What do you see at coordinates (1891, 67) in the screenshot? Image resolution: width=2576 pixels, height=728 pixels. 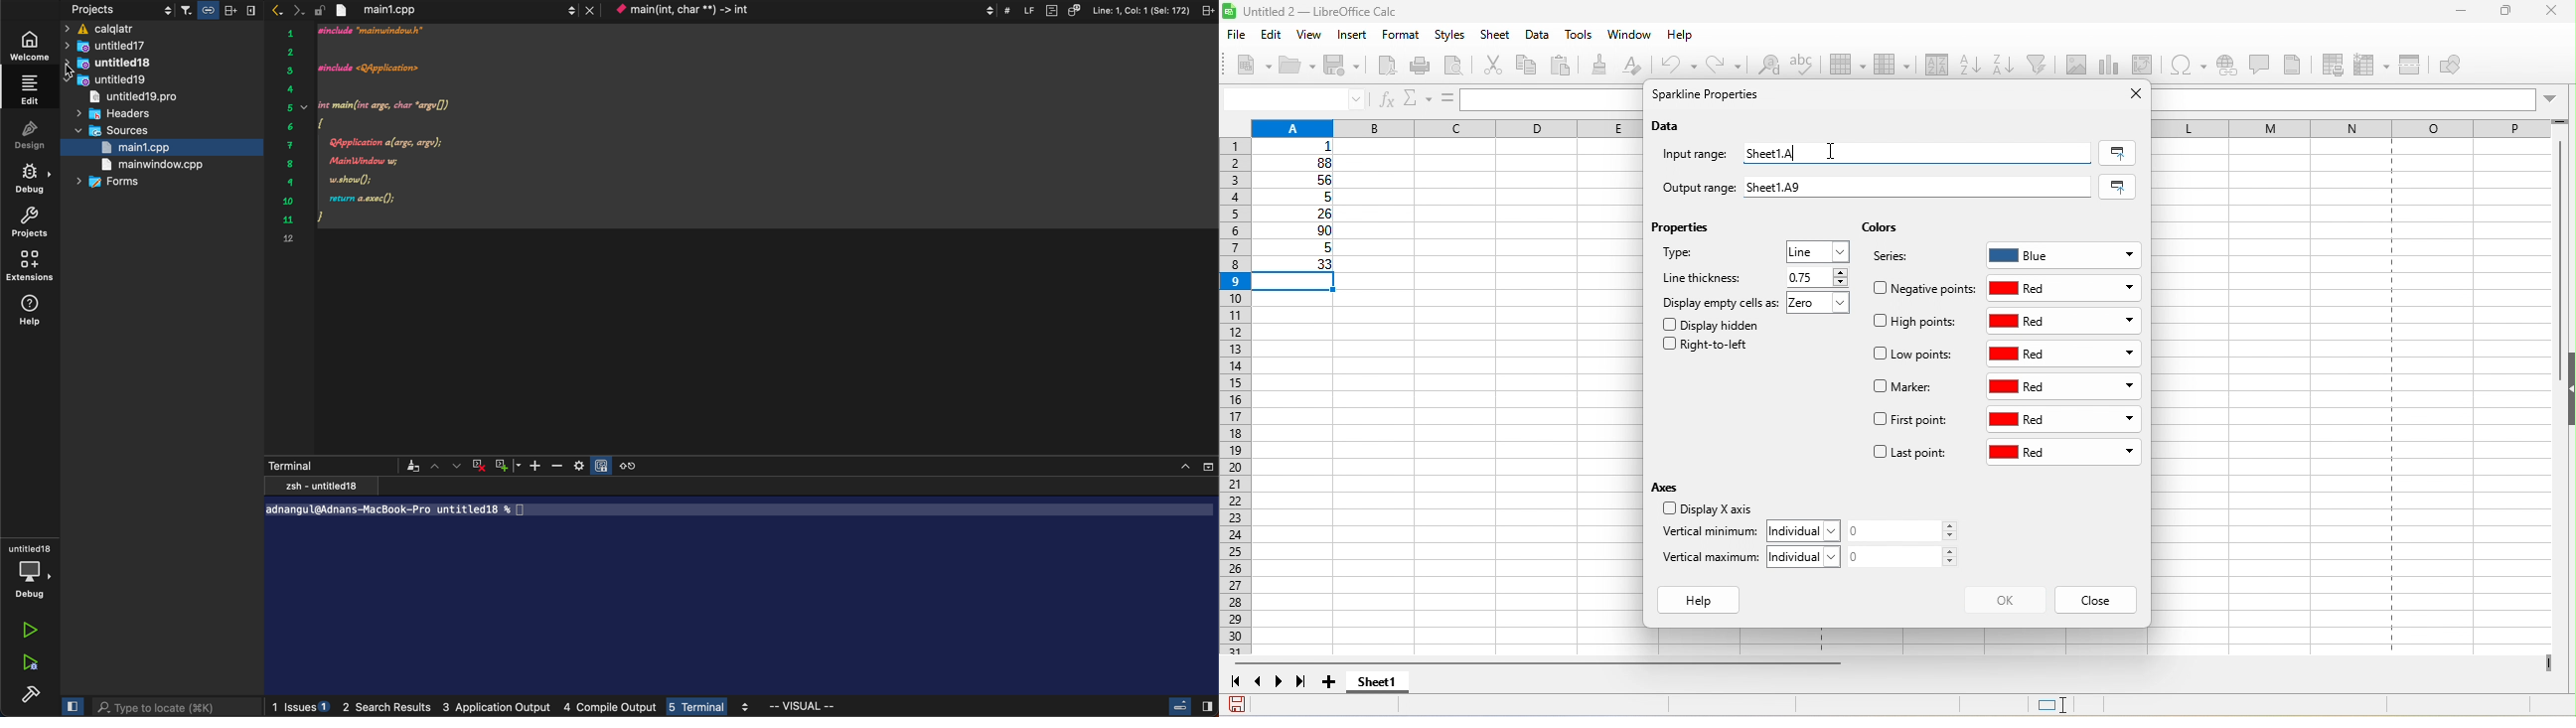 I see `column` at bounding box center [1891, 67].